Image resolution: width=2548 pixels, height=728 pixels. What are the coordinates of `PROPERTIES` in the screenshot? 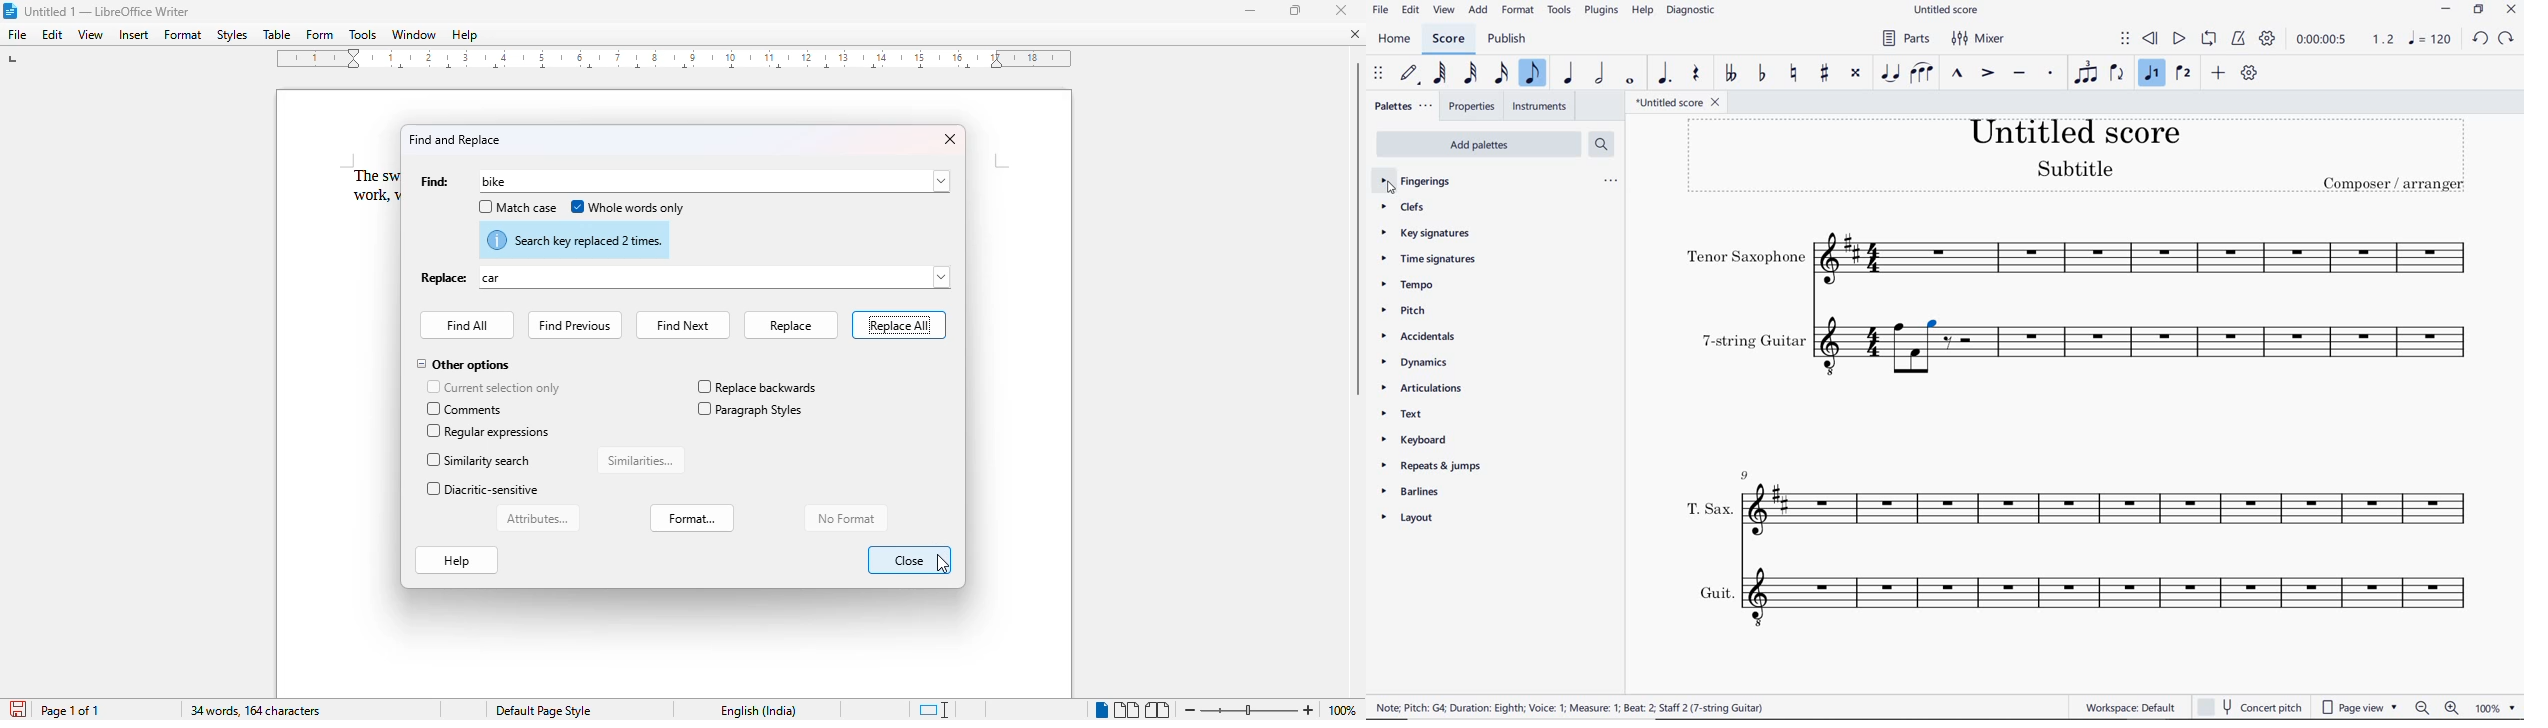 It's located at (1475, 106).